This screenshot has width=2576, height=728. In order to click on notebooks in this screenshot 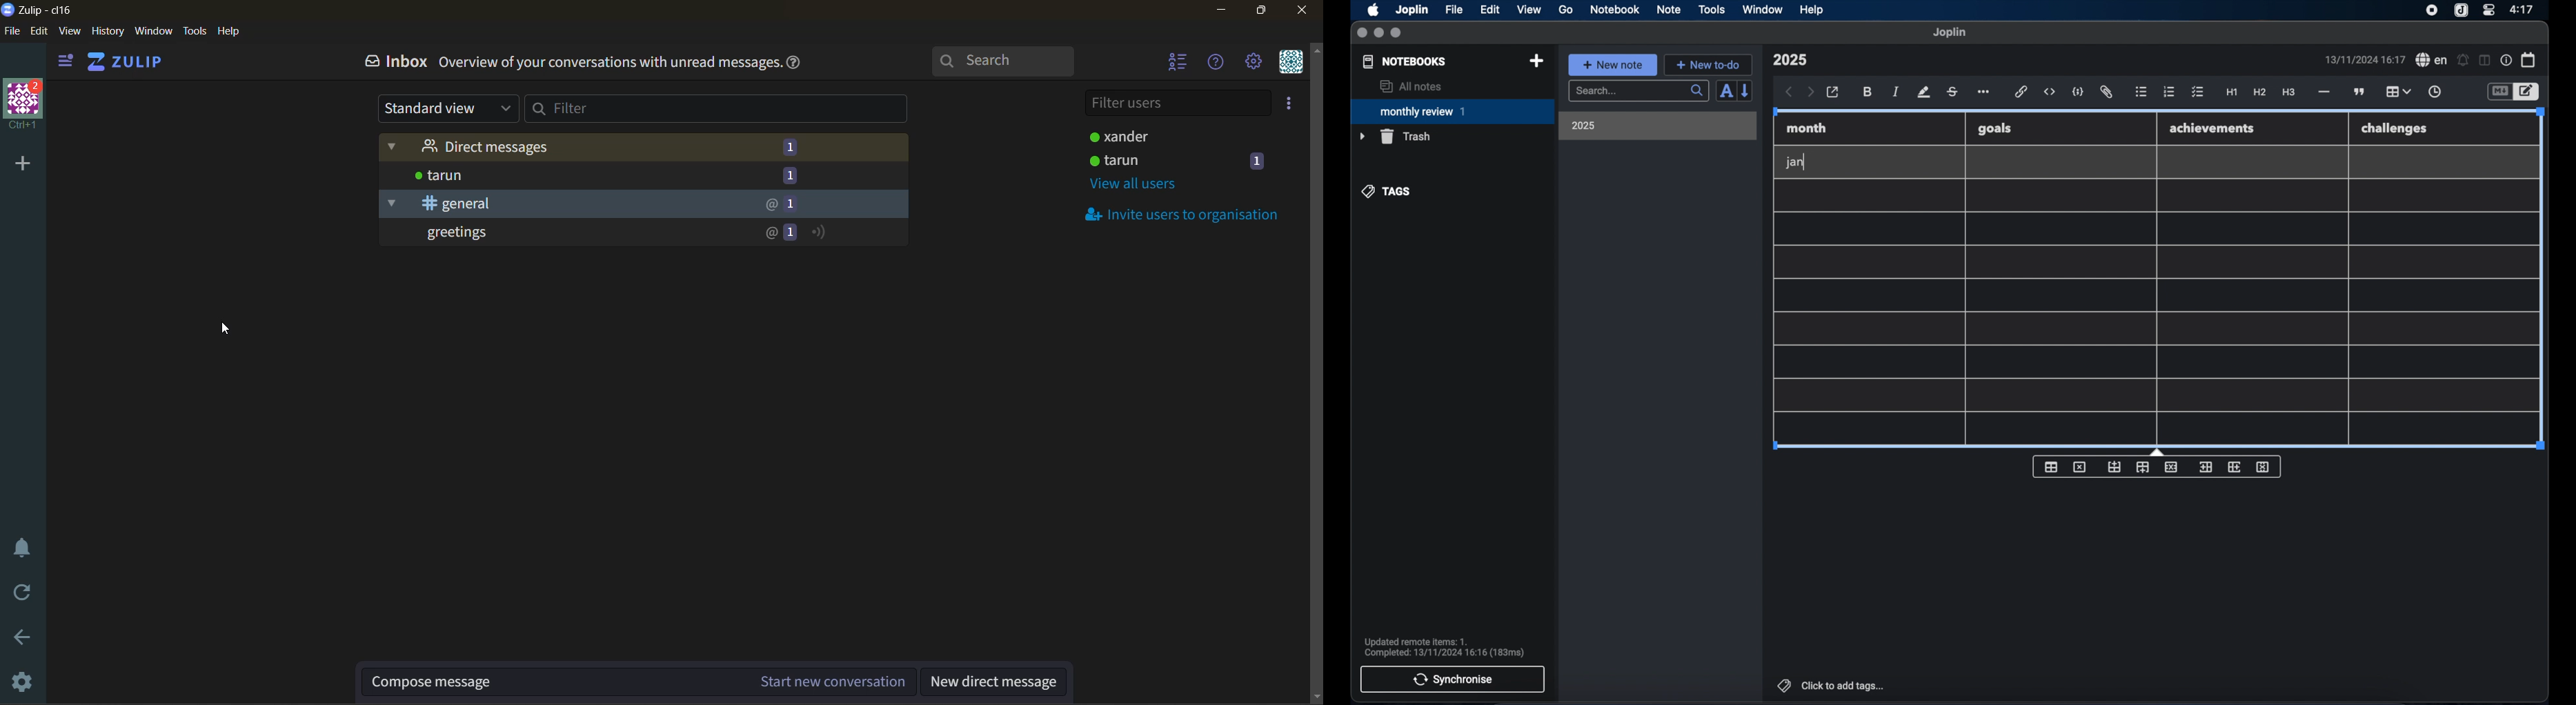, I will do `click(1405, 61)`.